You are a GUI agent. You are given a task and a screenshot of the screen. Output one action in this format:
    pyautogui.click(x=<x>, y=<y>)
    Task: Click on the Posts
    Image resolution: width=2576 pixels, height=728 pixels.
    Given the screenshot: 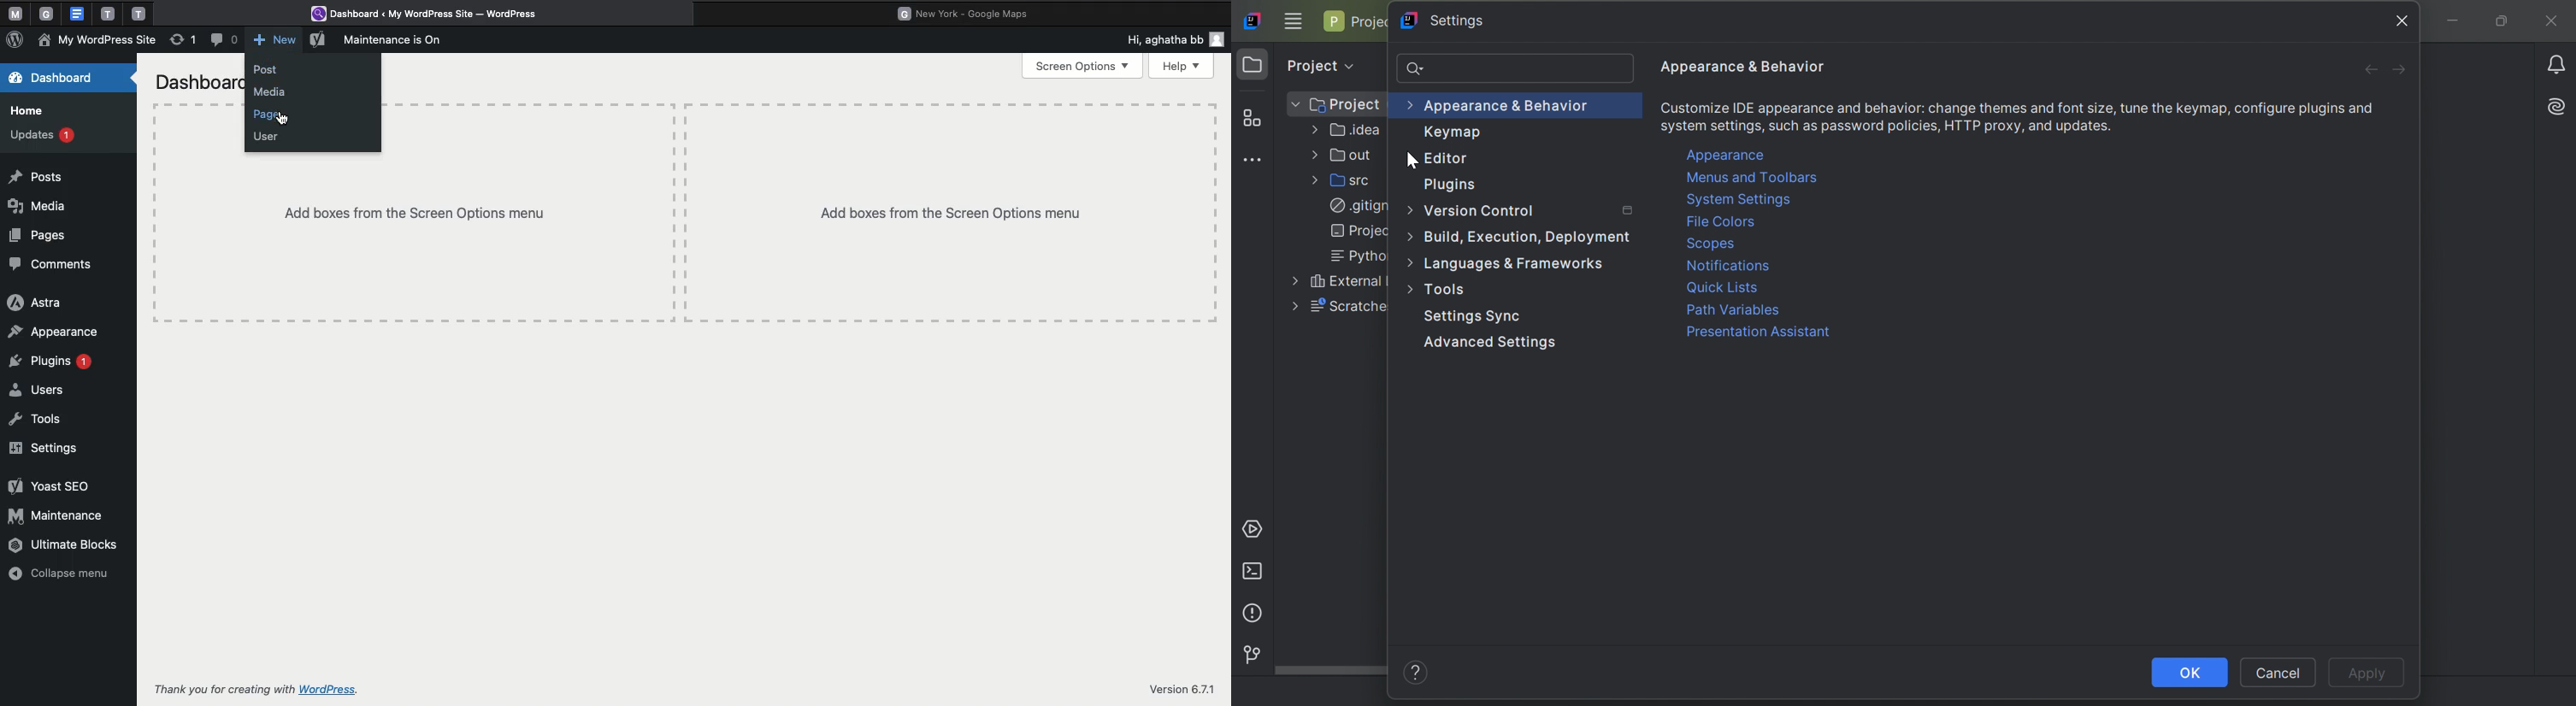 What is the action you would take?
    pyautogui.click(x=42, y=177)
    